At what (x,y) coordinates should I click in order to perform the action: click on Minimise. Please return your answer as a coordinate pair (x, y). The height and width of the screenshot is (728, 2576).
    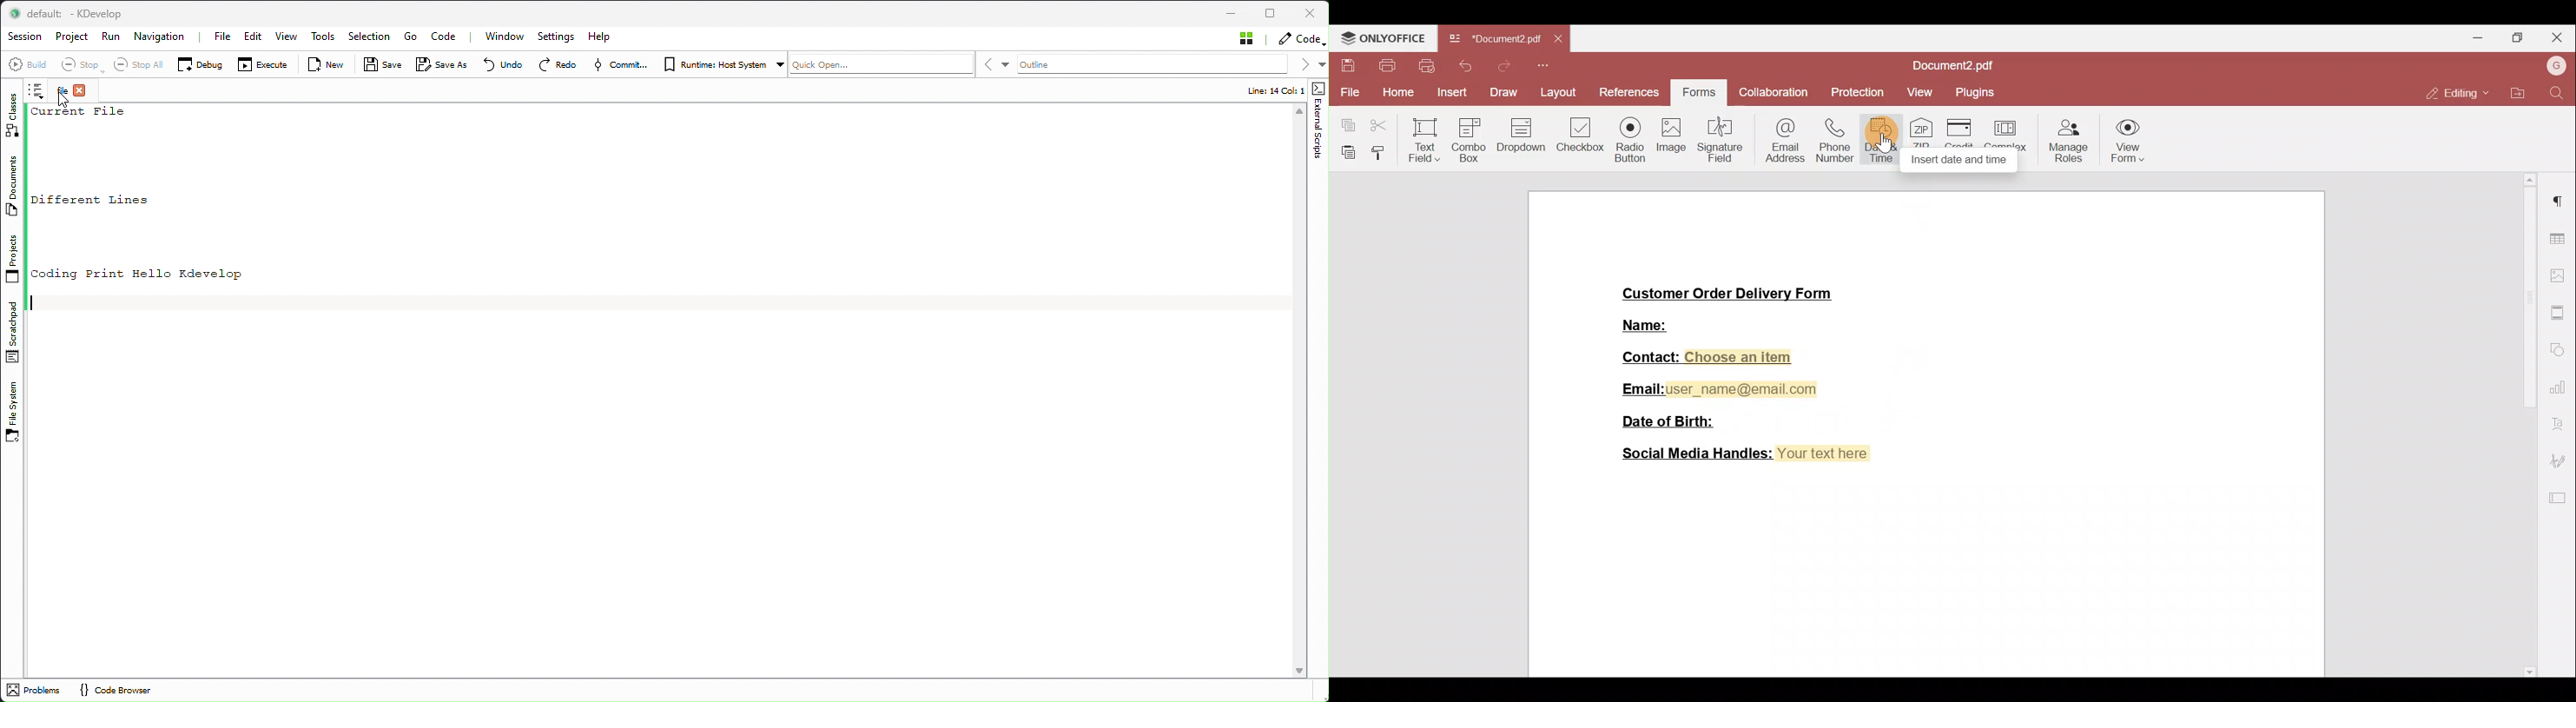
    Looking at the image, I should click on (2478, 40).